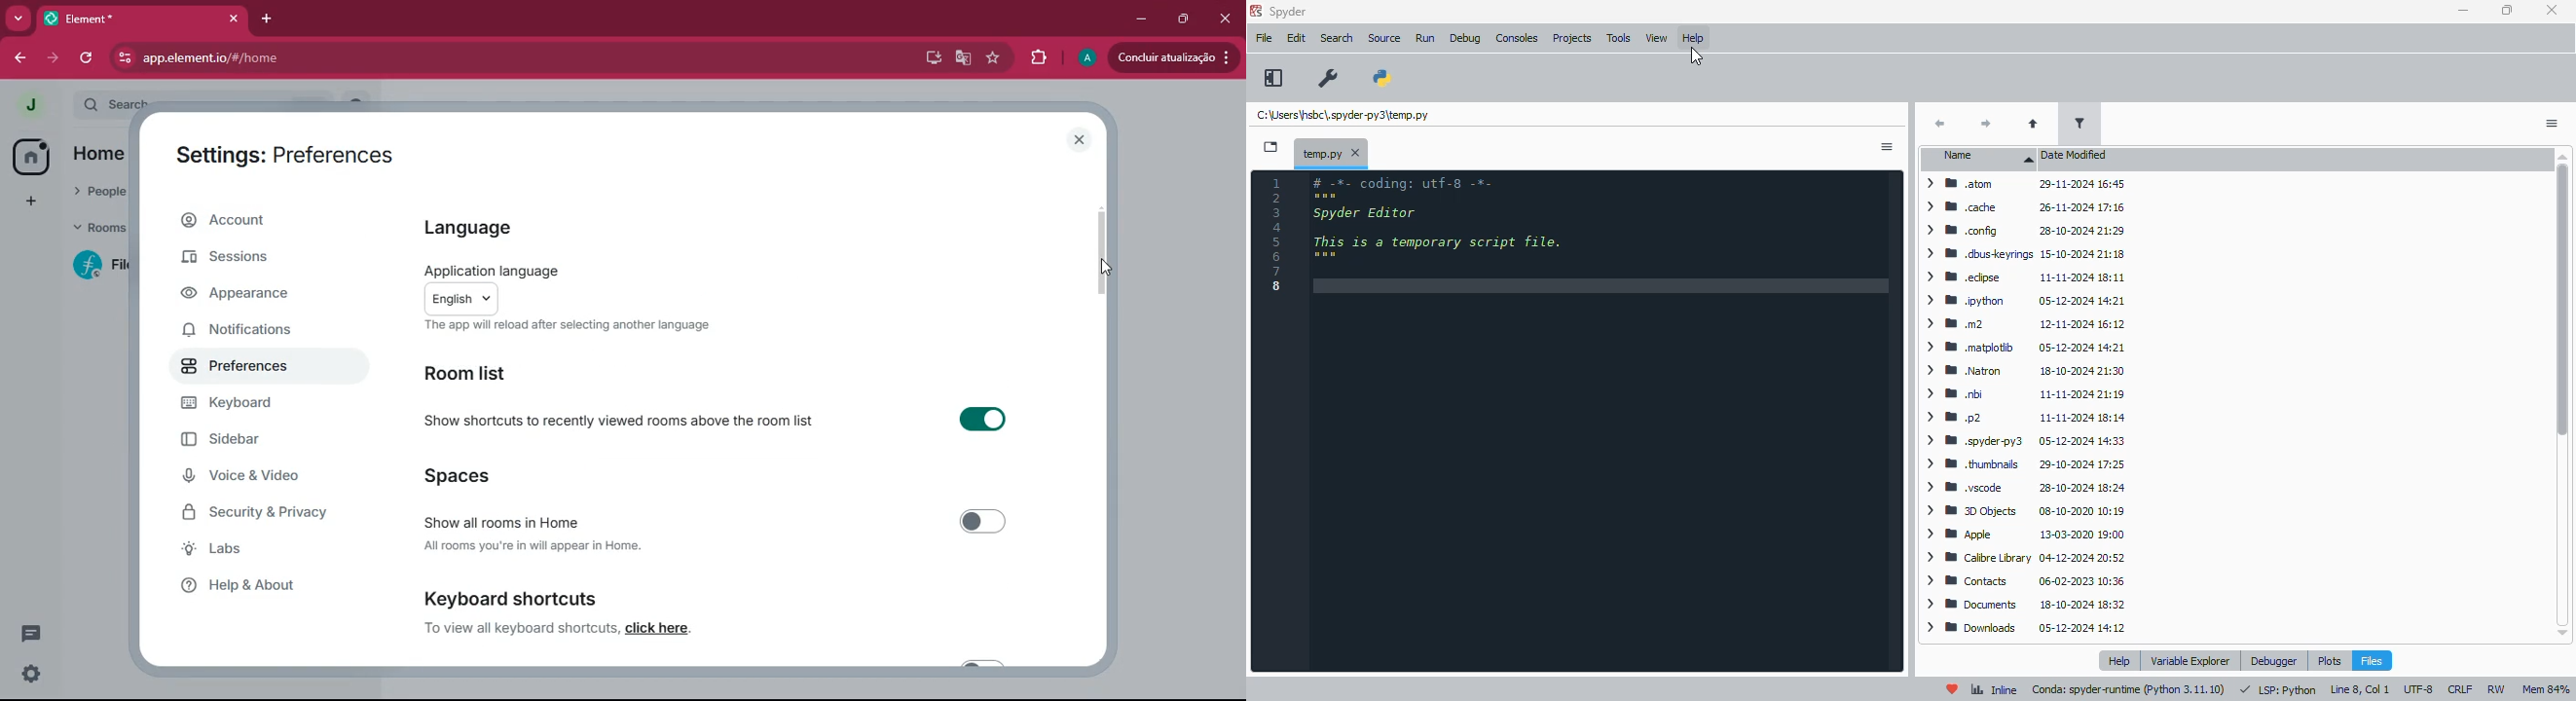 This screenshot has width=2576, height=728. What do you see at coordinates (2023, 323) in the screenshot?
I see `> mm 12-11-2024 16:12` at bounding box center [2023, 323].